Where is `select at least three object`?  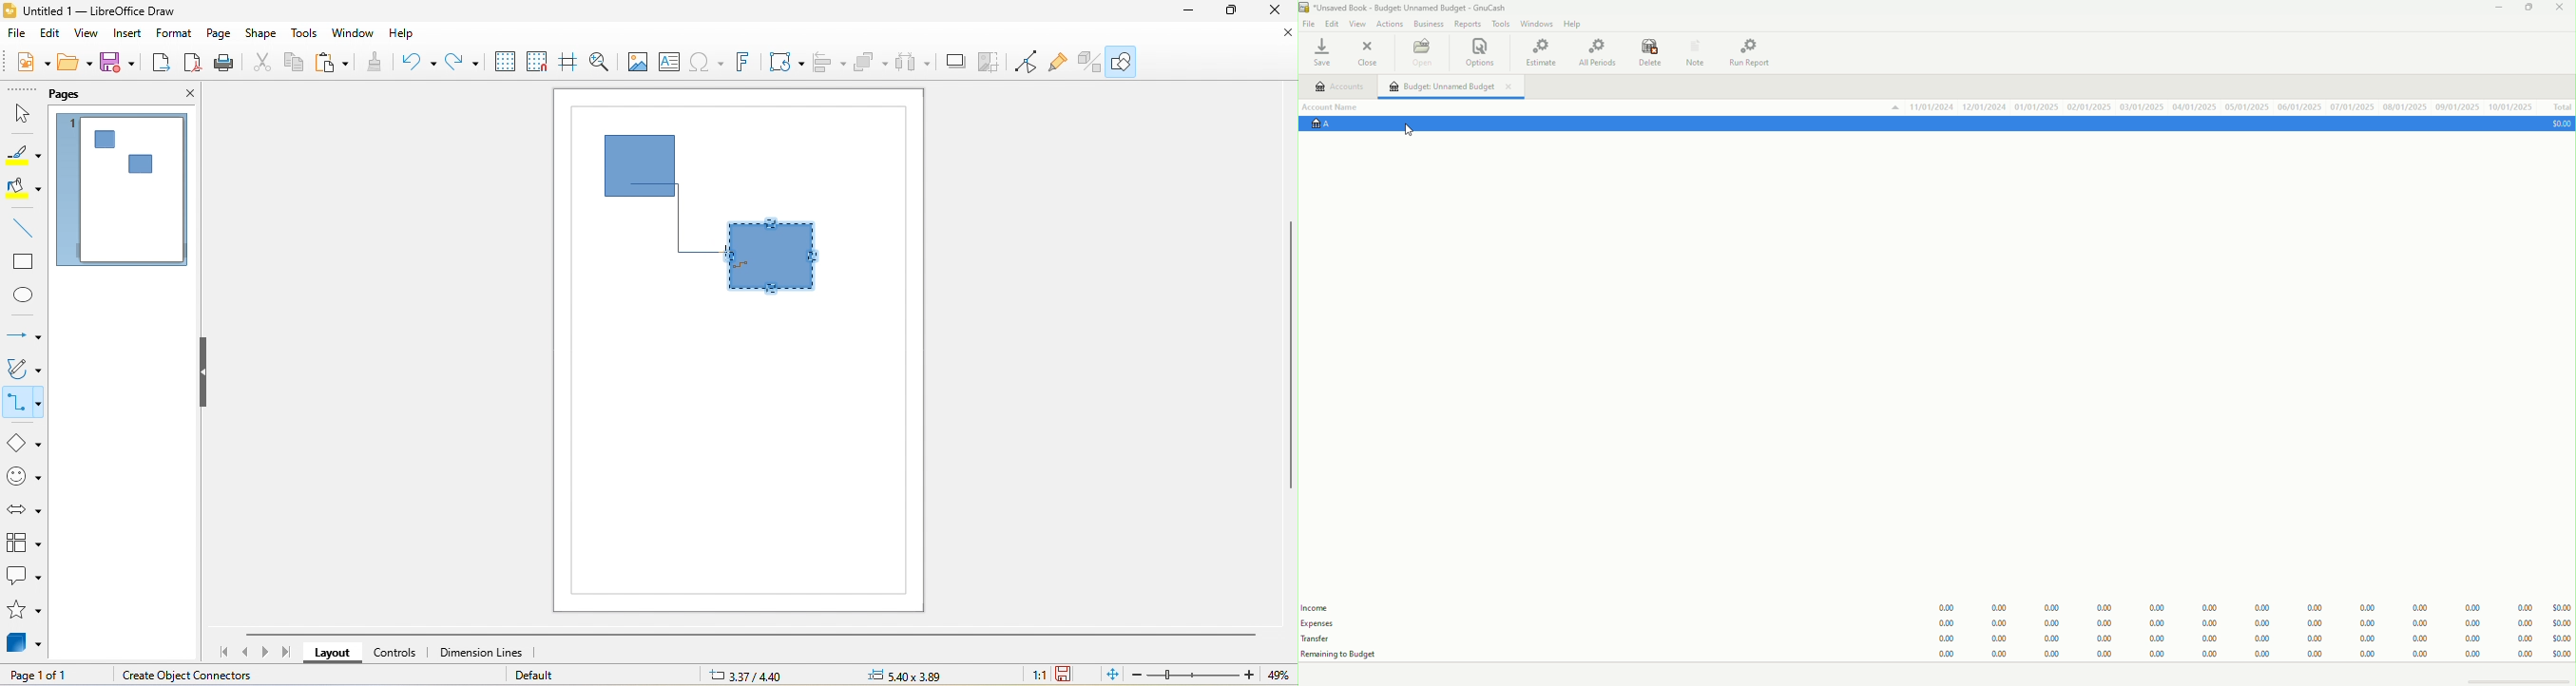
select at least three object is located at coordinates (914, 64).